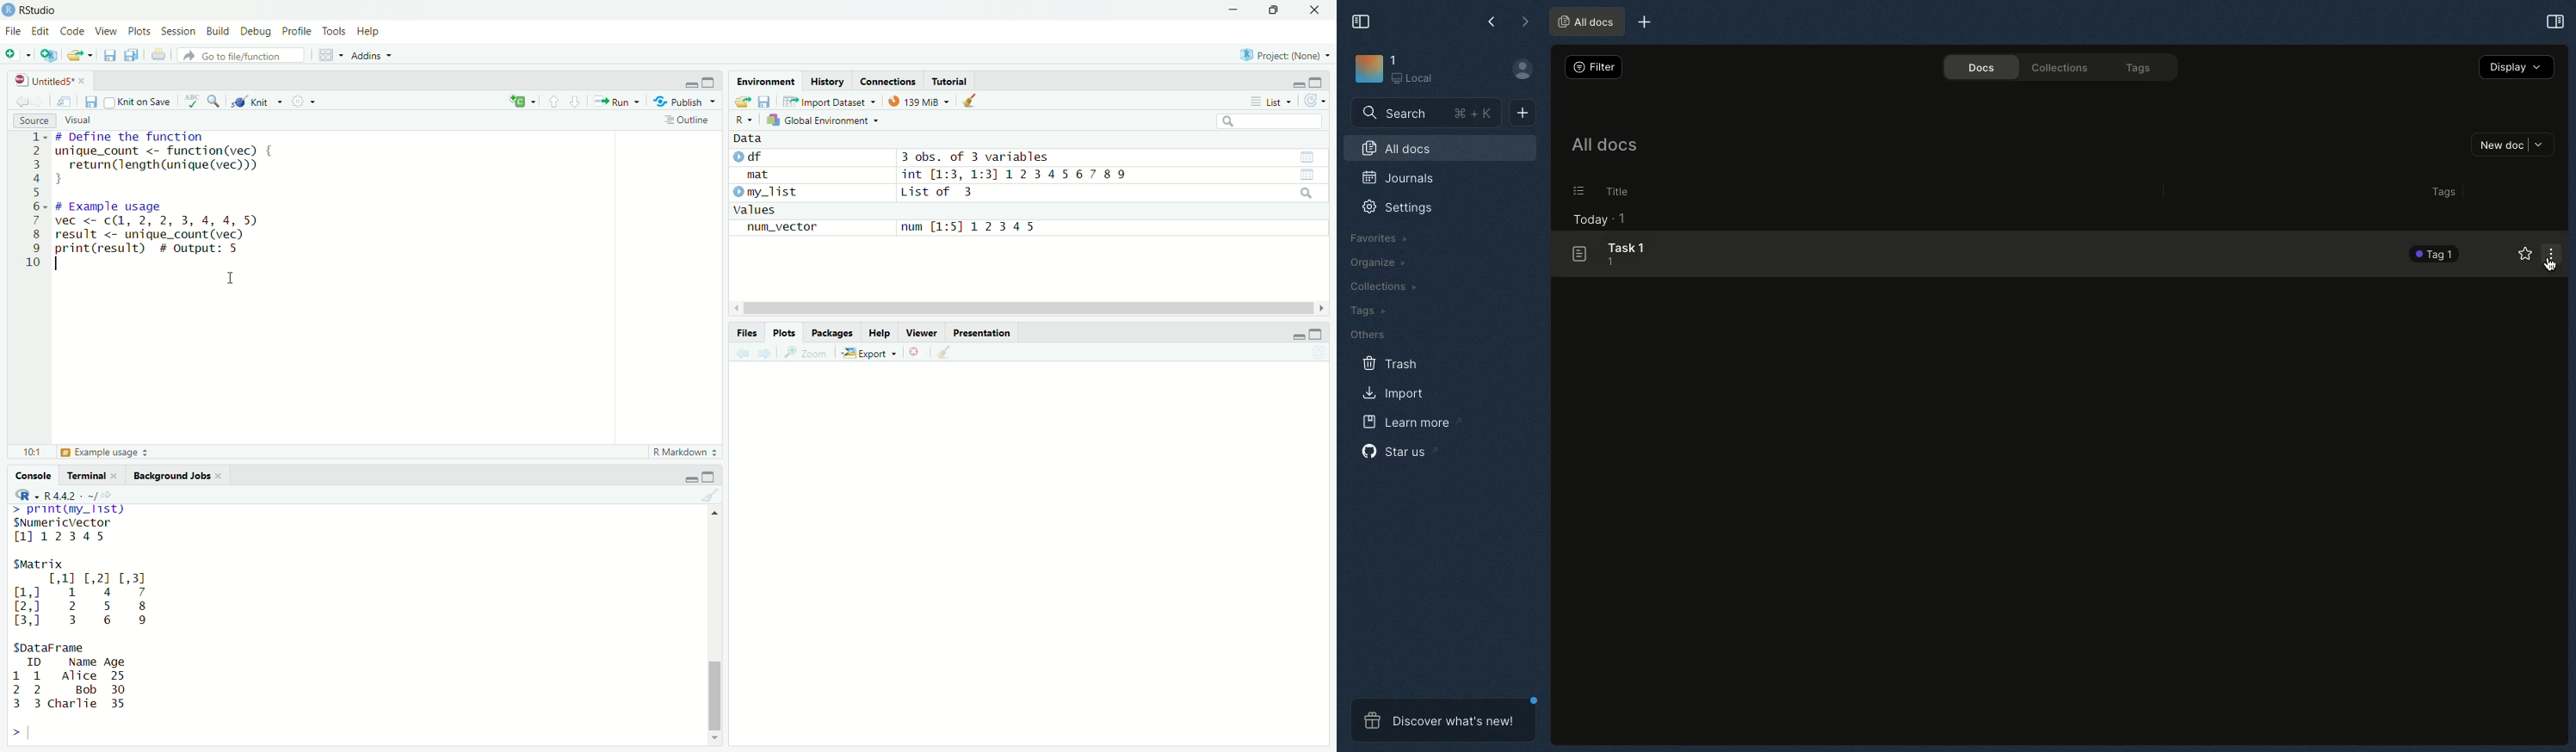 Image resolution: width=2576 pixels, height=756 pixels. Describe the element at coordinates (34, 201) in the screenshot. I see `line numbers` at that location.